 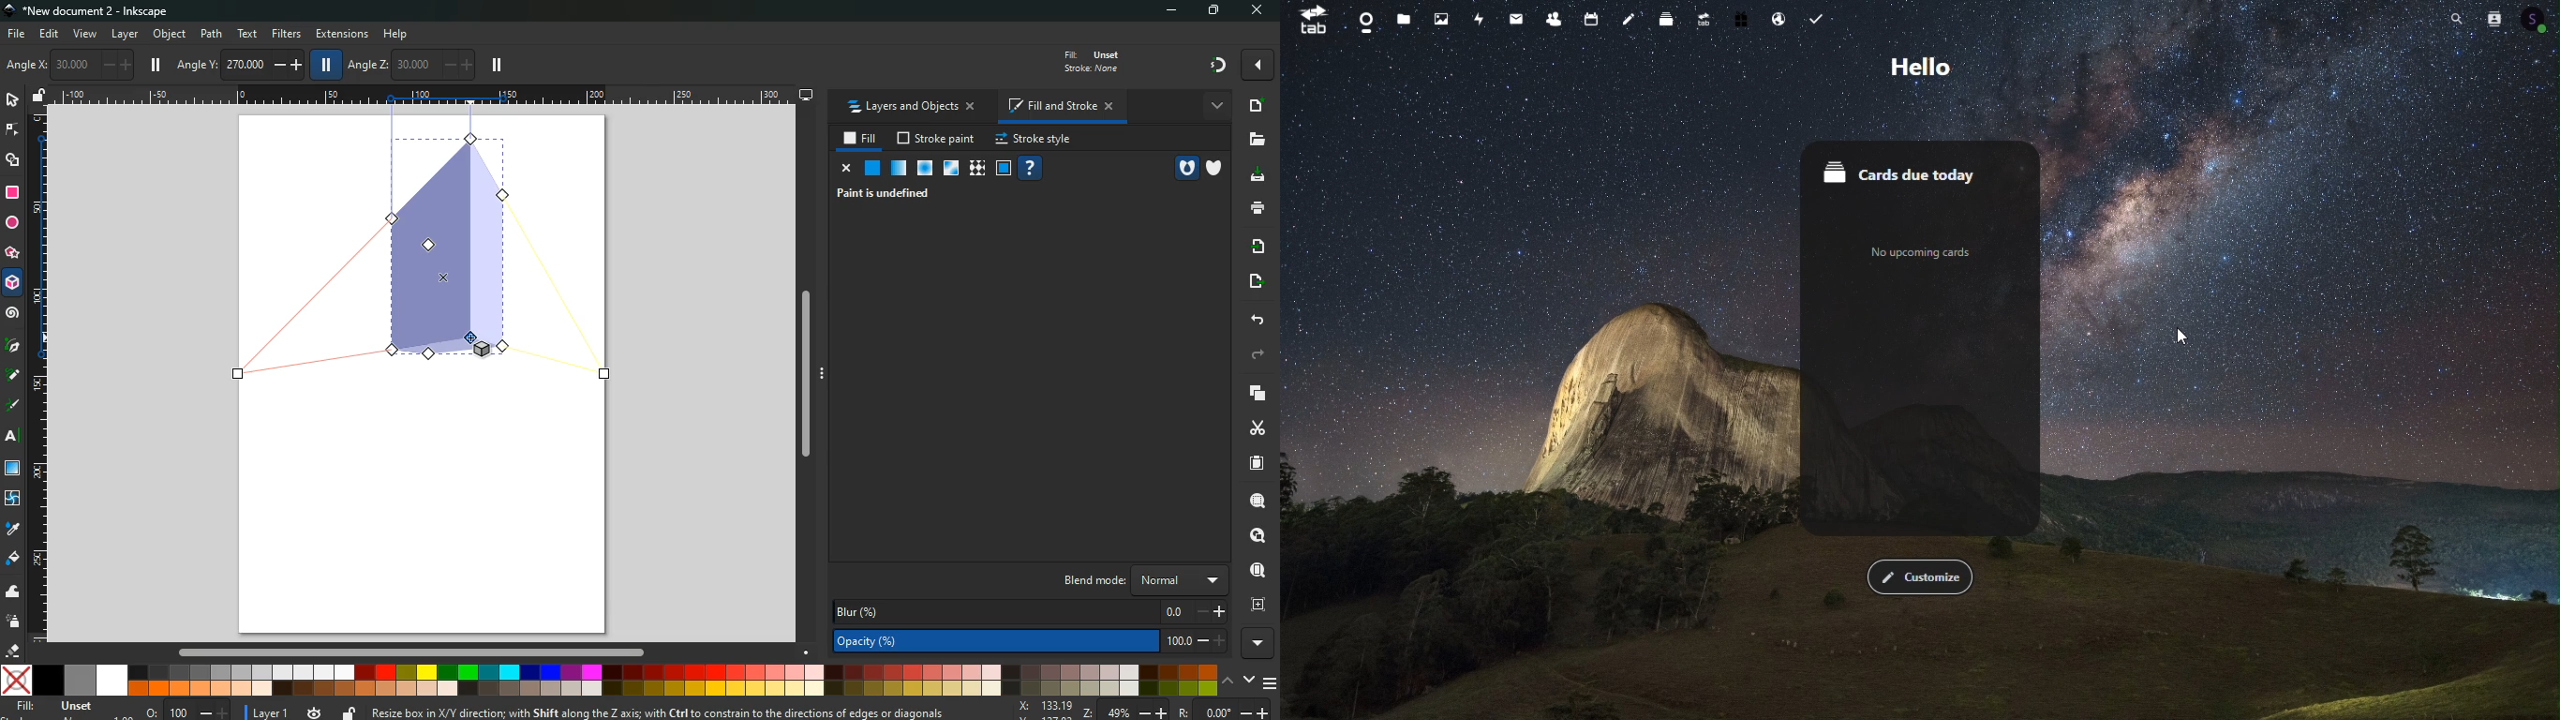 I want to click on angle x, so click(x=77, y=65).